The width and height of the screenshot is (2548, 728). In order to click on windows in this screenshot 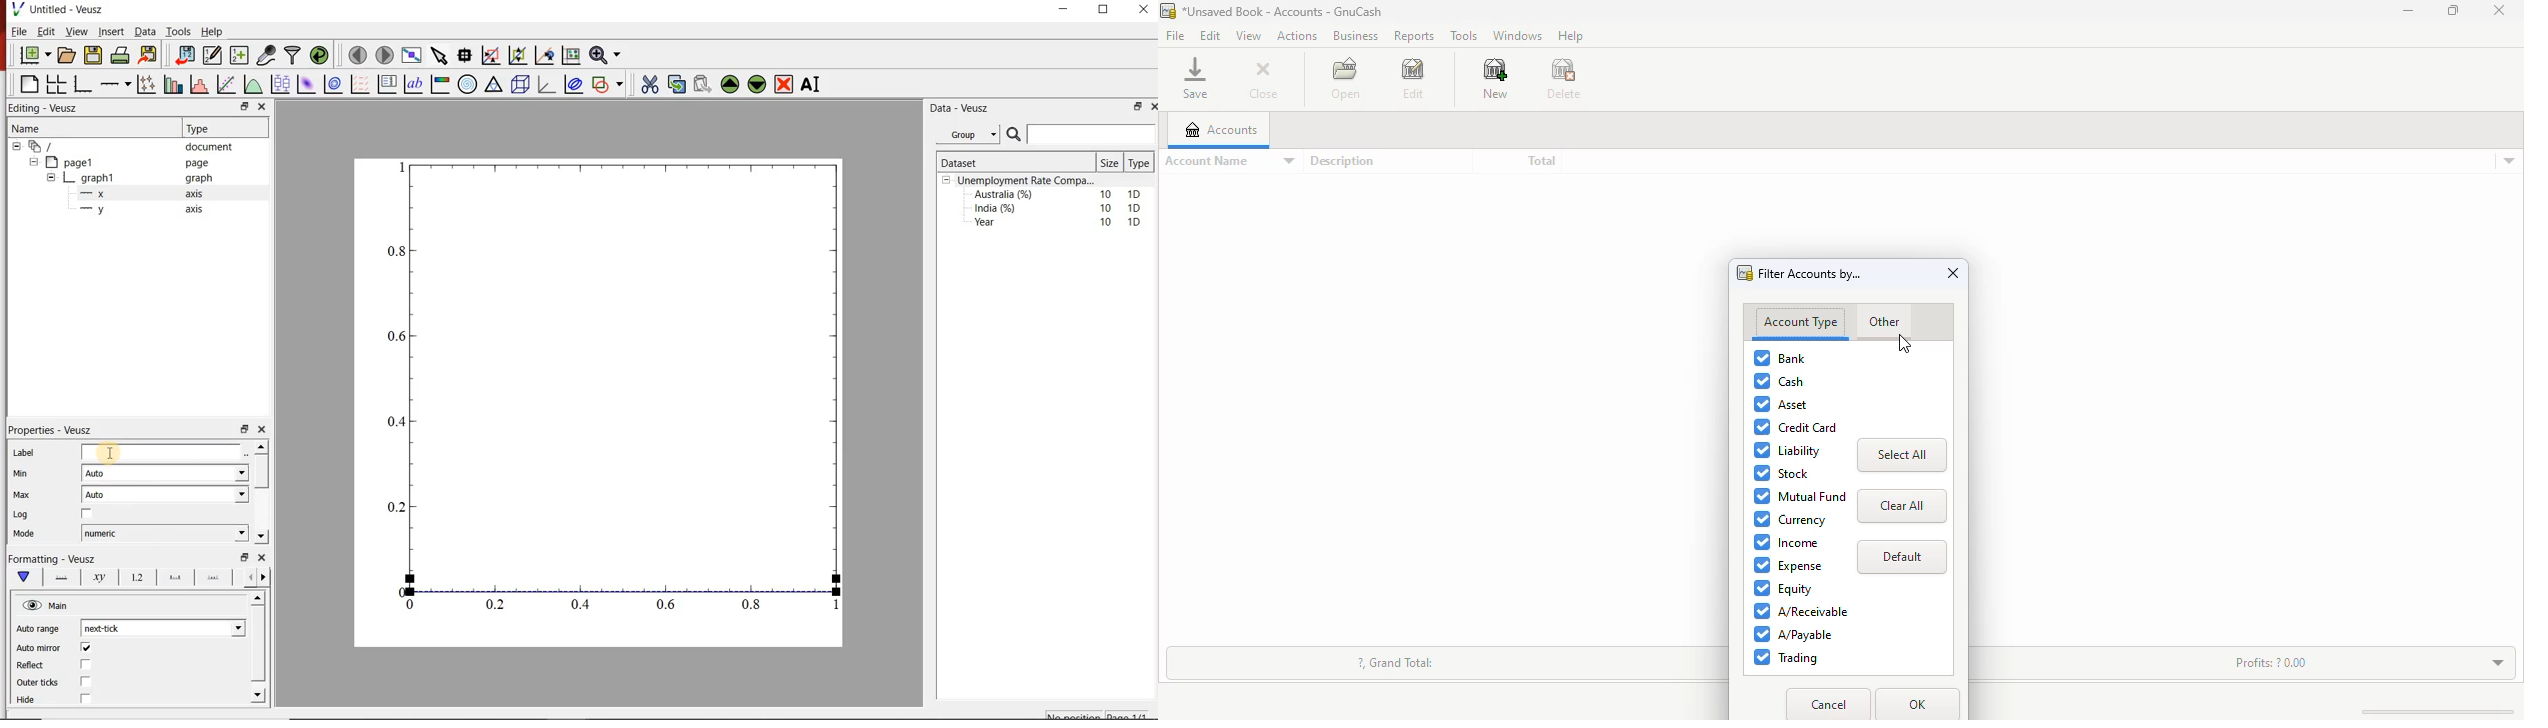, I will do `click(1516, 36)`.